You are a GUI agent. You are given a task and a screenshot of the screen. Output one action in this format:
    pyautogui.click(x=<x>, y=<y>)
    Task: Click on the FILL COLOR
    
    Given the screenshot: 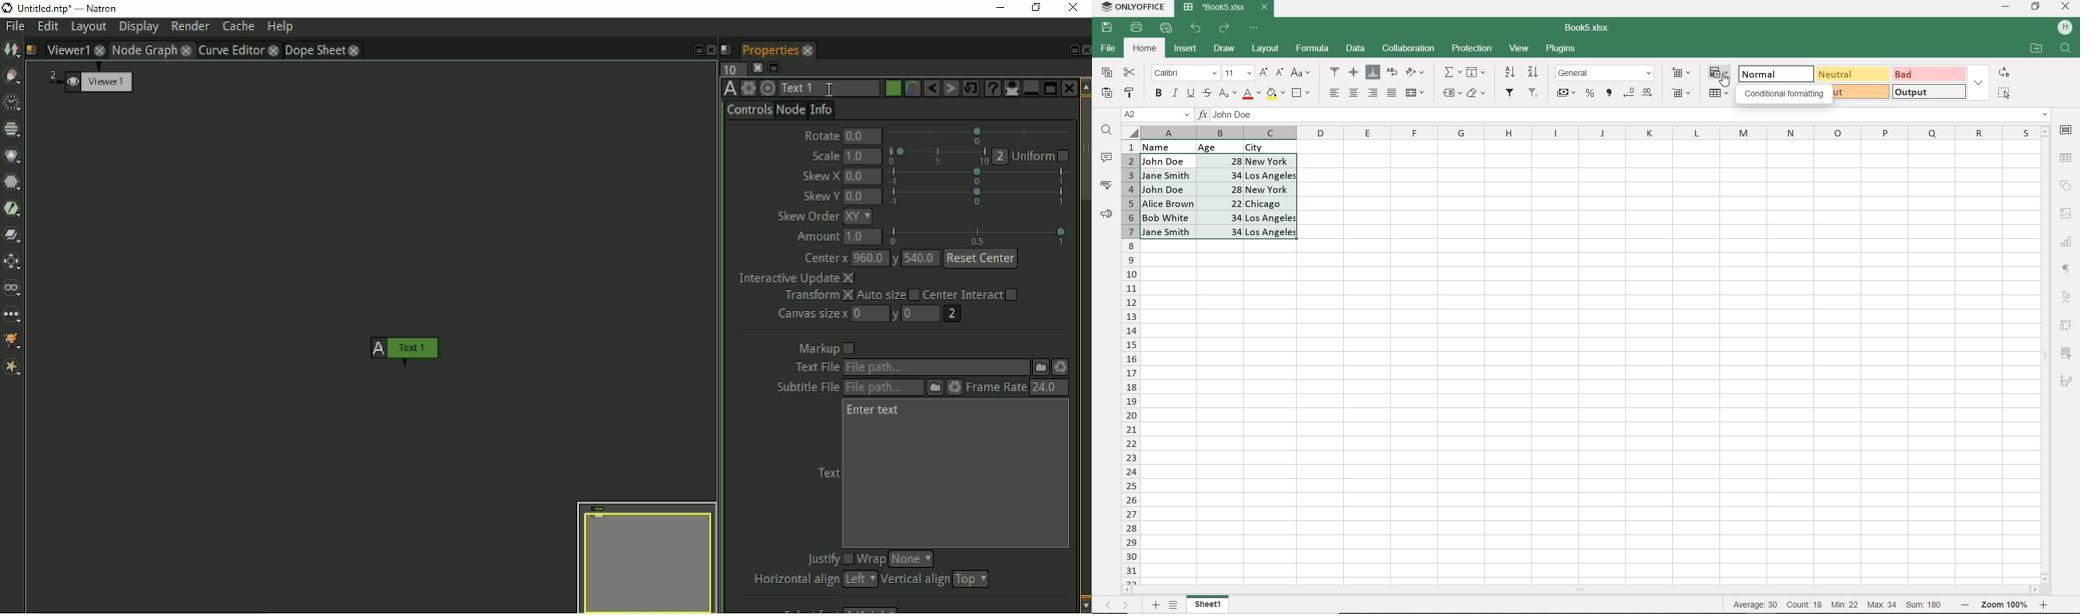 What is the action you would take?
    pyautogui.click(x=1275, y=92)
    